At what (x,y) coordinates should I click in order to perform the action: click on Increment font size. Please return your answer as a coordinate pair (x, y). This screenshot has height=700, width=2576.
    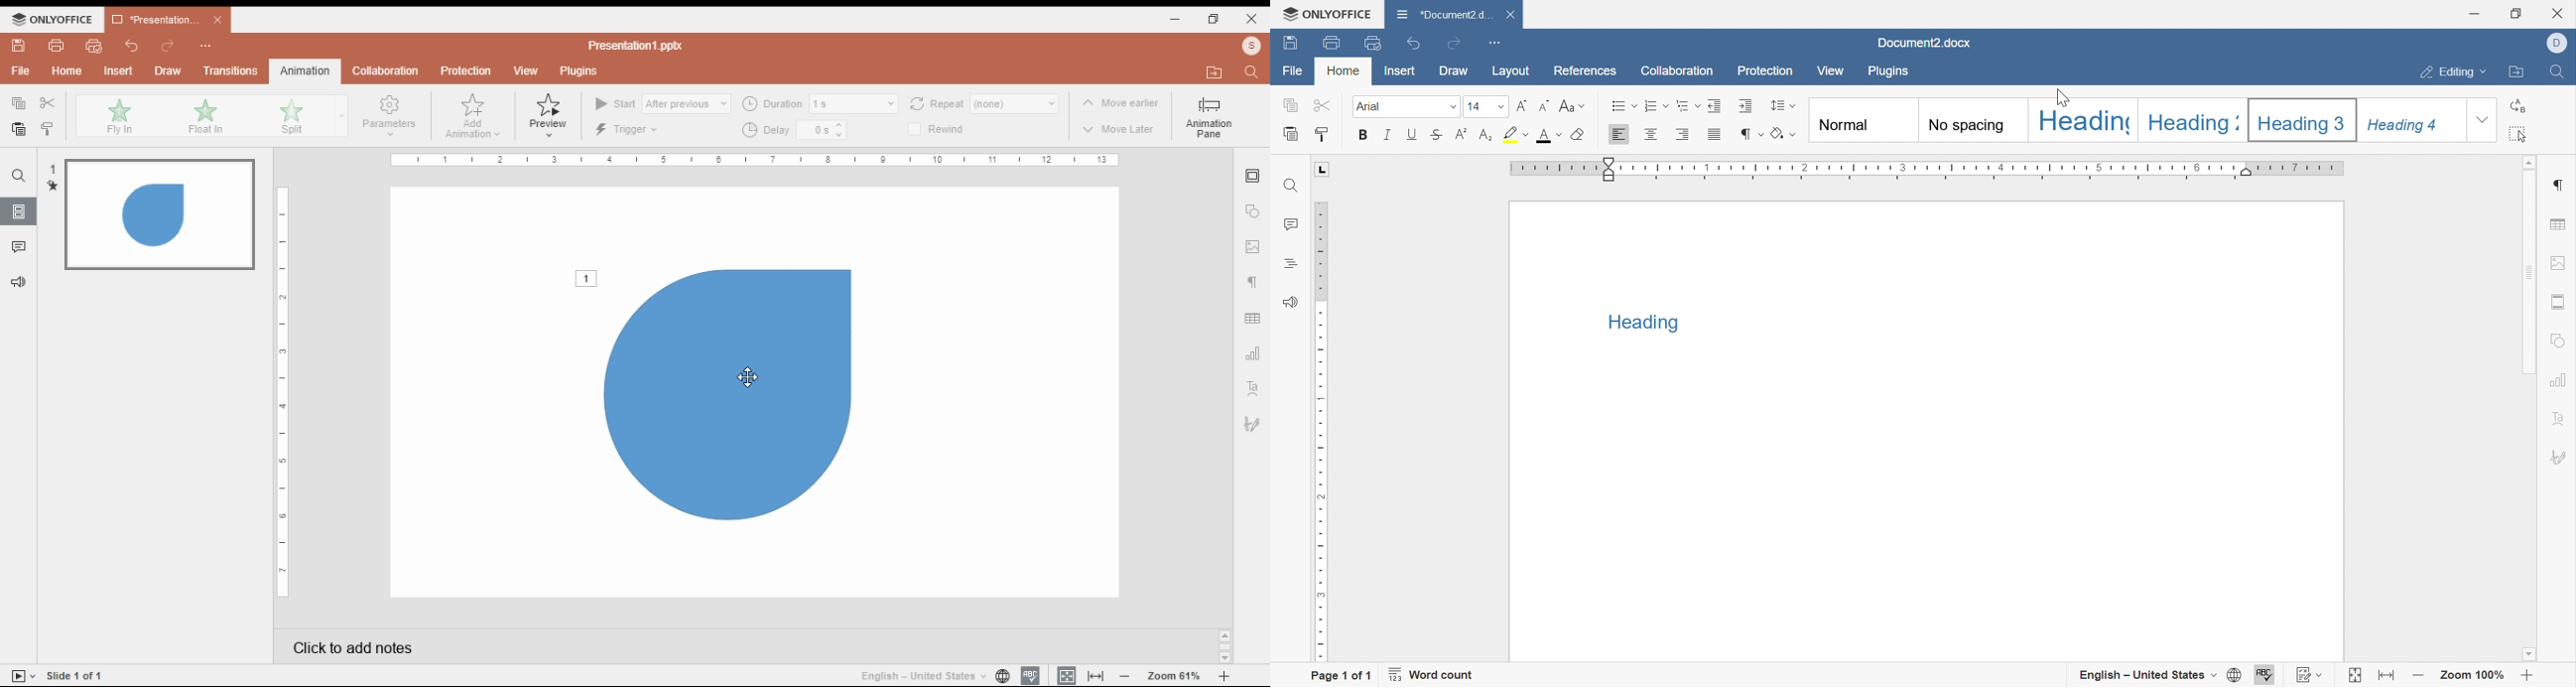
    Looking at the image, I should click on (1518, 106).